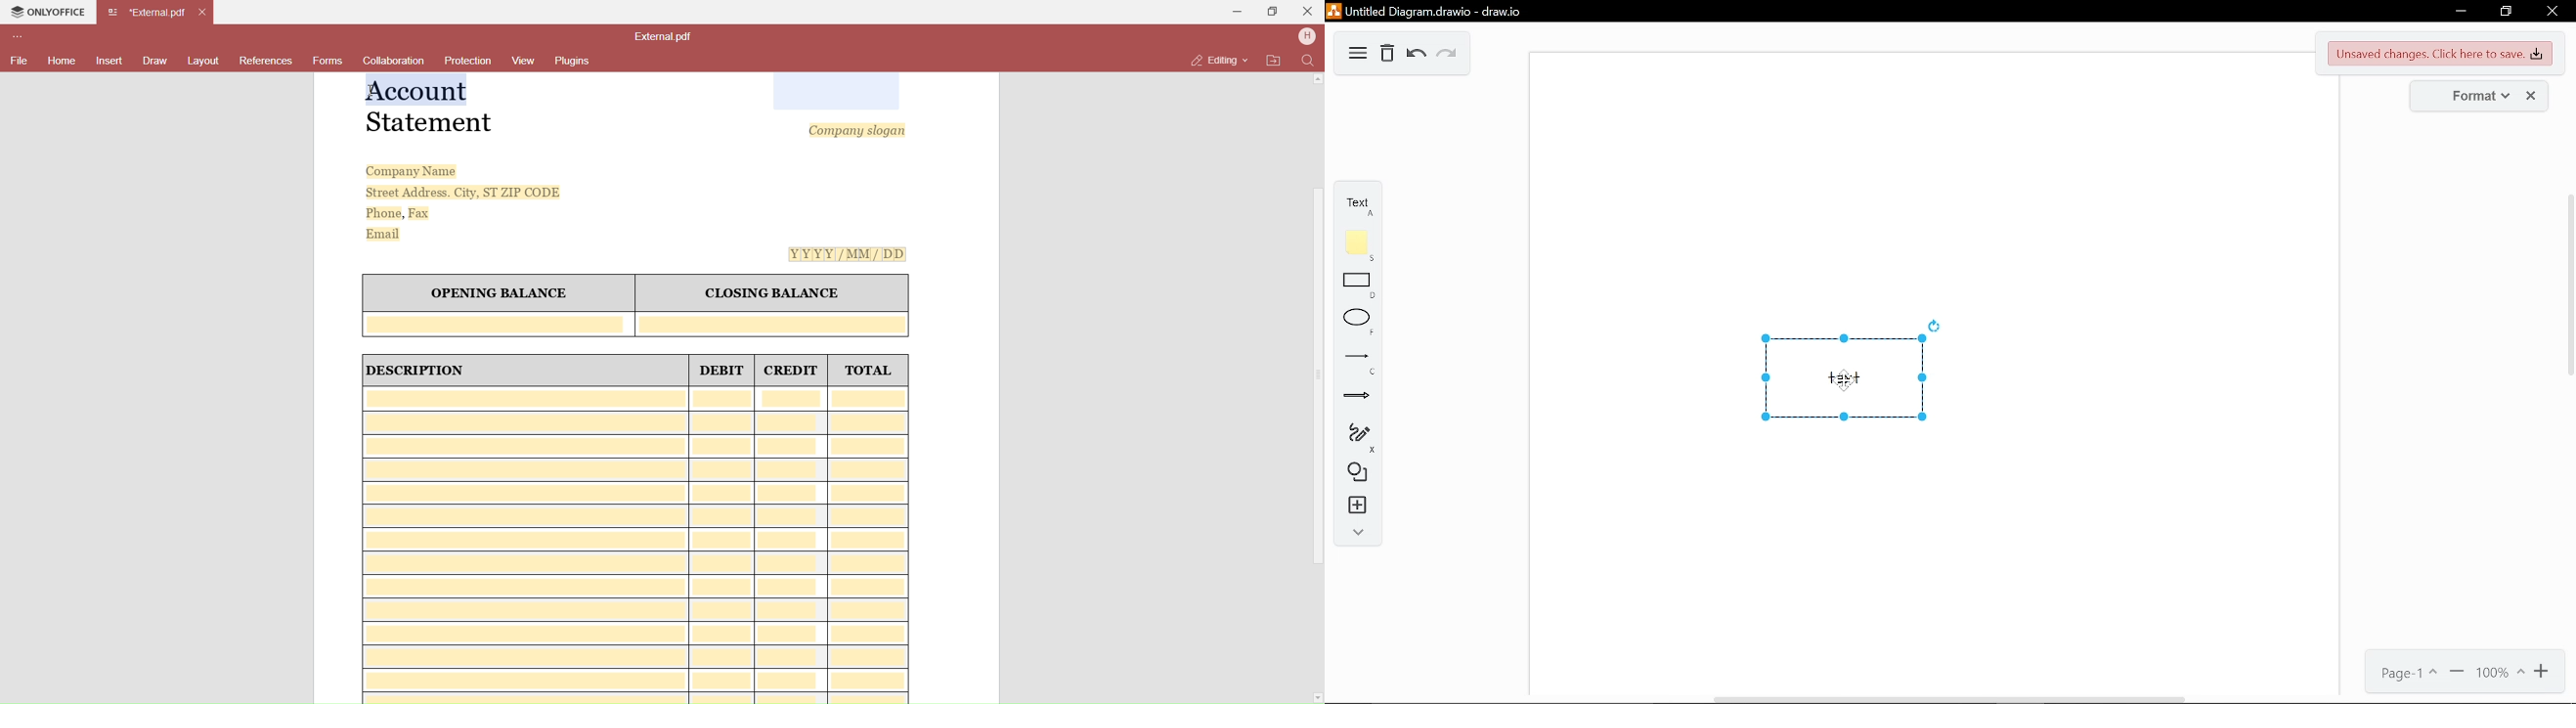 The height and width of the screenshot is (728, 2576). What do you see at coordinates (1353, 363) in the screenshot?
I see `lines` at bounding box center [1353, 363].